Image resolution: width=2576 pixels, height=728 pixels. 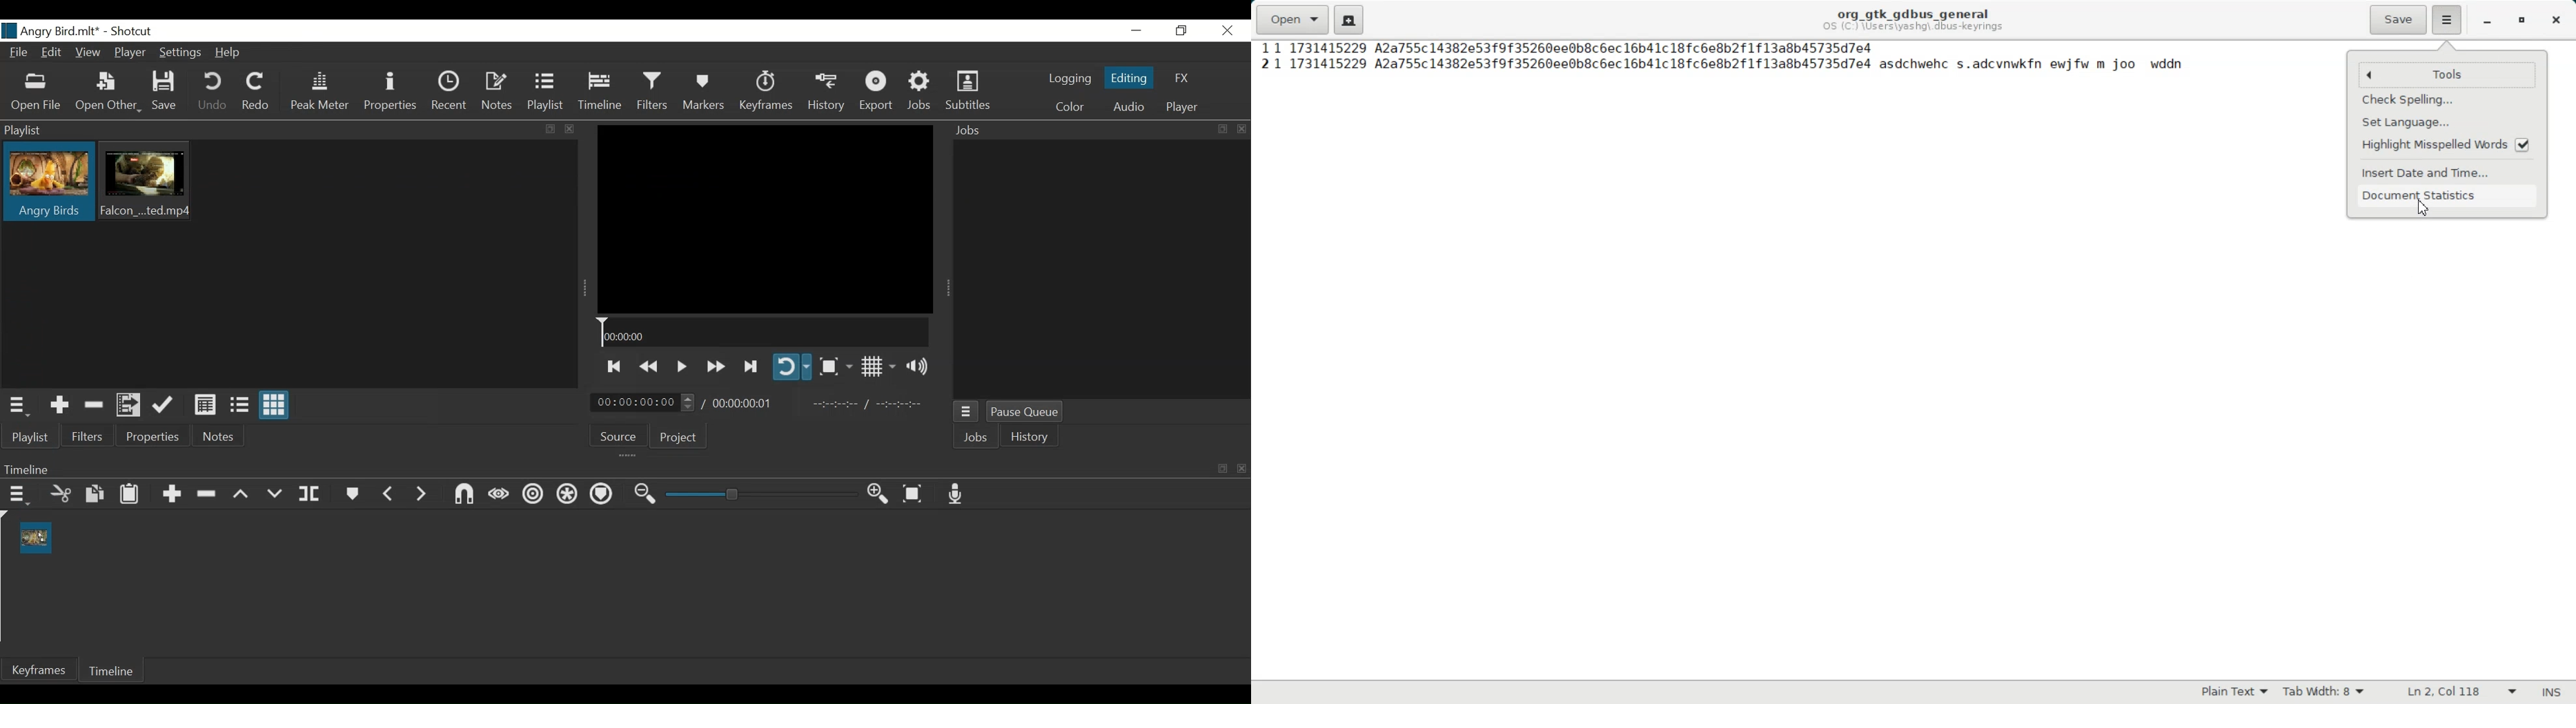 What do you see at coordinates (1129, 80) in the screenshot?
I see `Editing` at bounding box center [1129, 80].